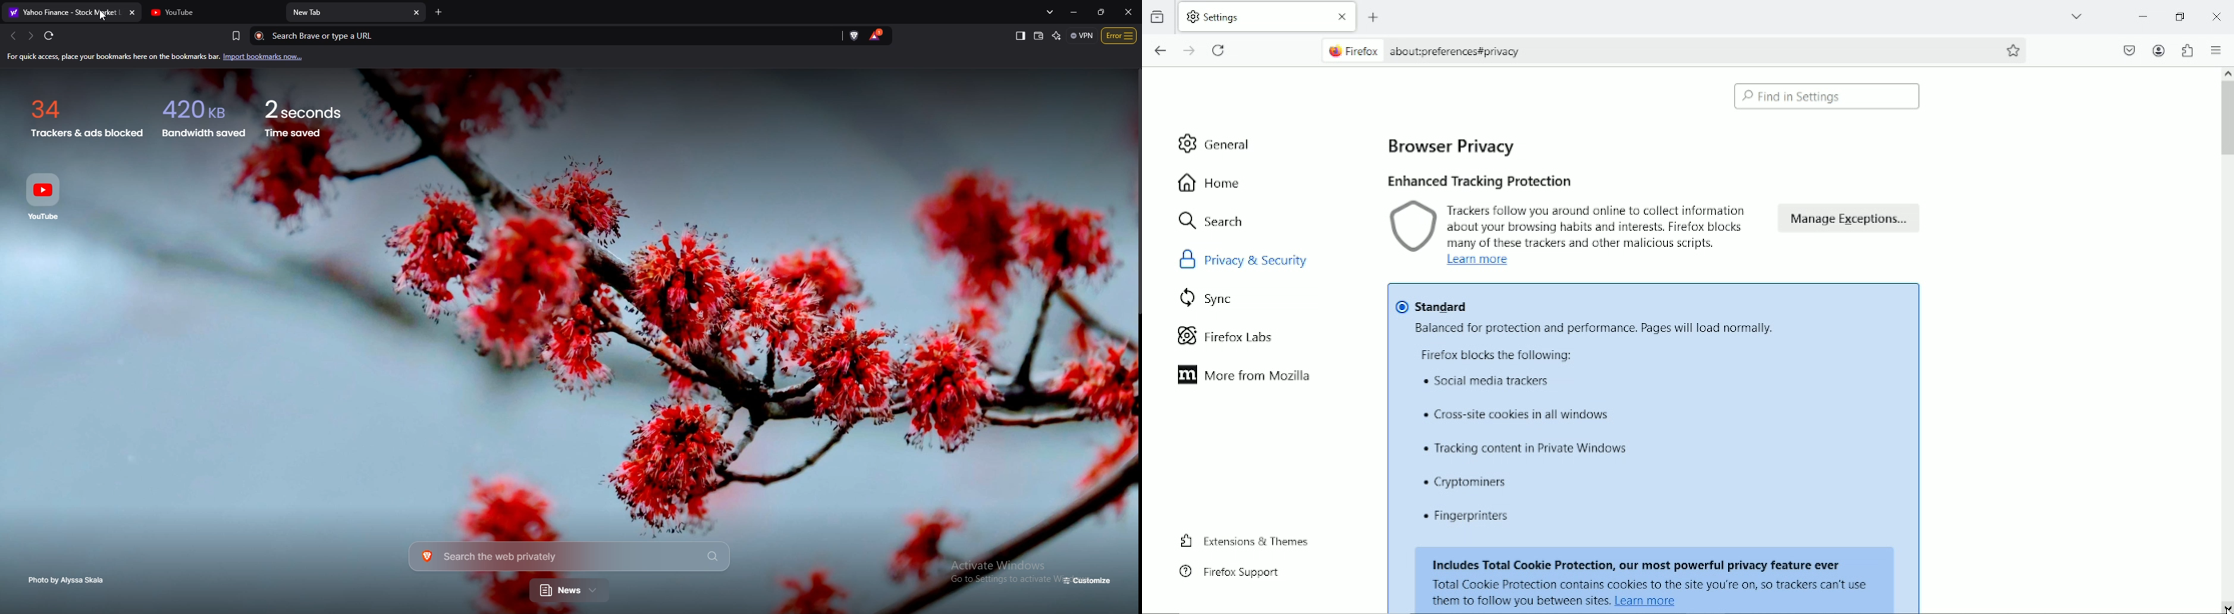 The width and height of the screenshot is (2240, 616). What do you see at coordinates (2012, 50) in the screenshot?
I see `bookmark this page` at bounding box center [2012, 50].